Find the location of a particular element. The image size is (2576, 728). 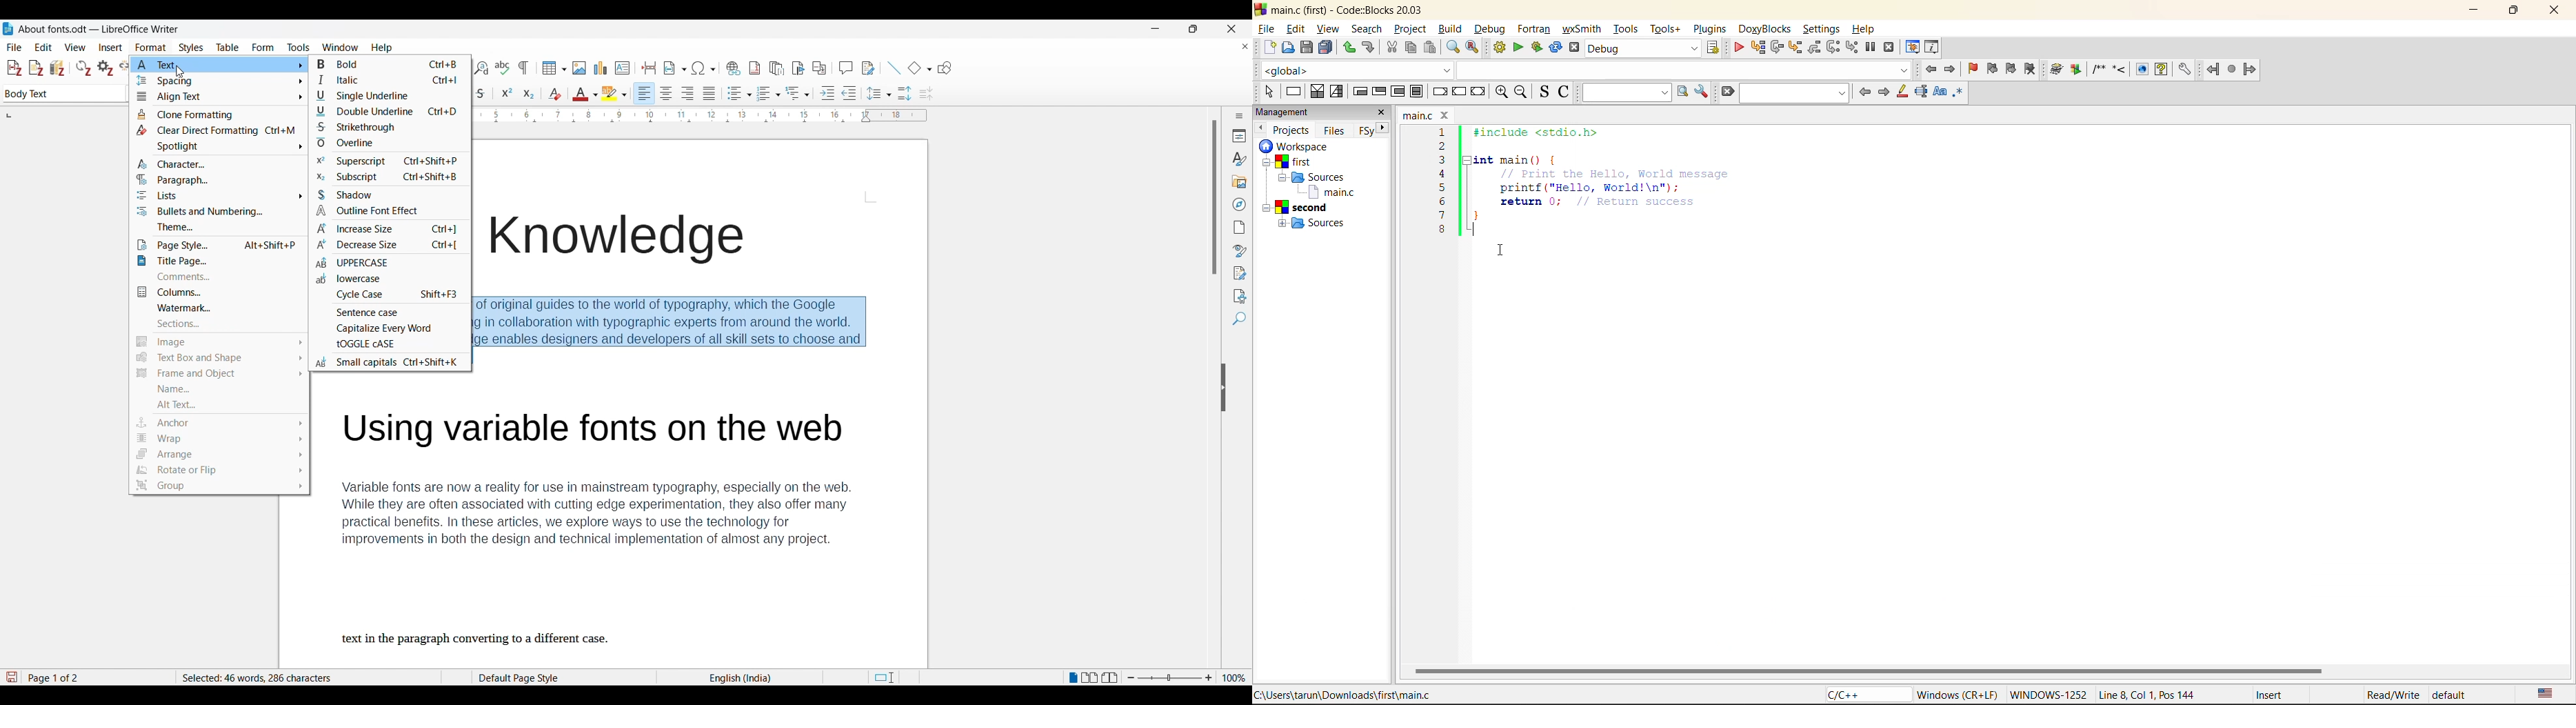

Strike through is located at coordinates (482, 93).